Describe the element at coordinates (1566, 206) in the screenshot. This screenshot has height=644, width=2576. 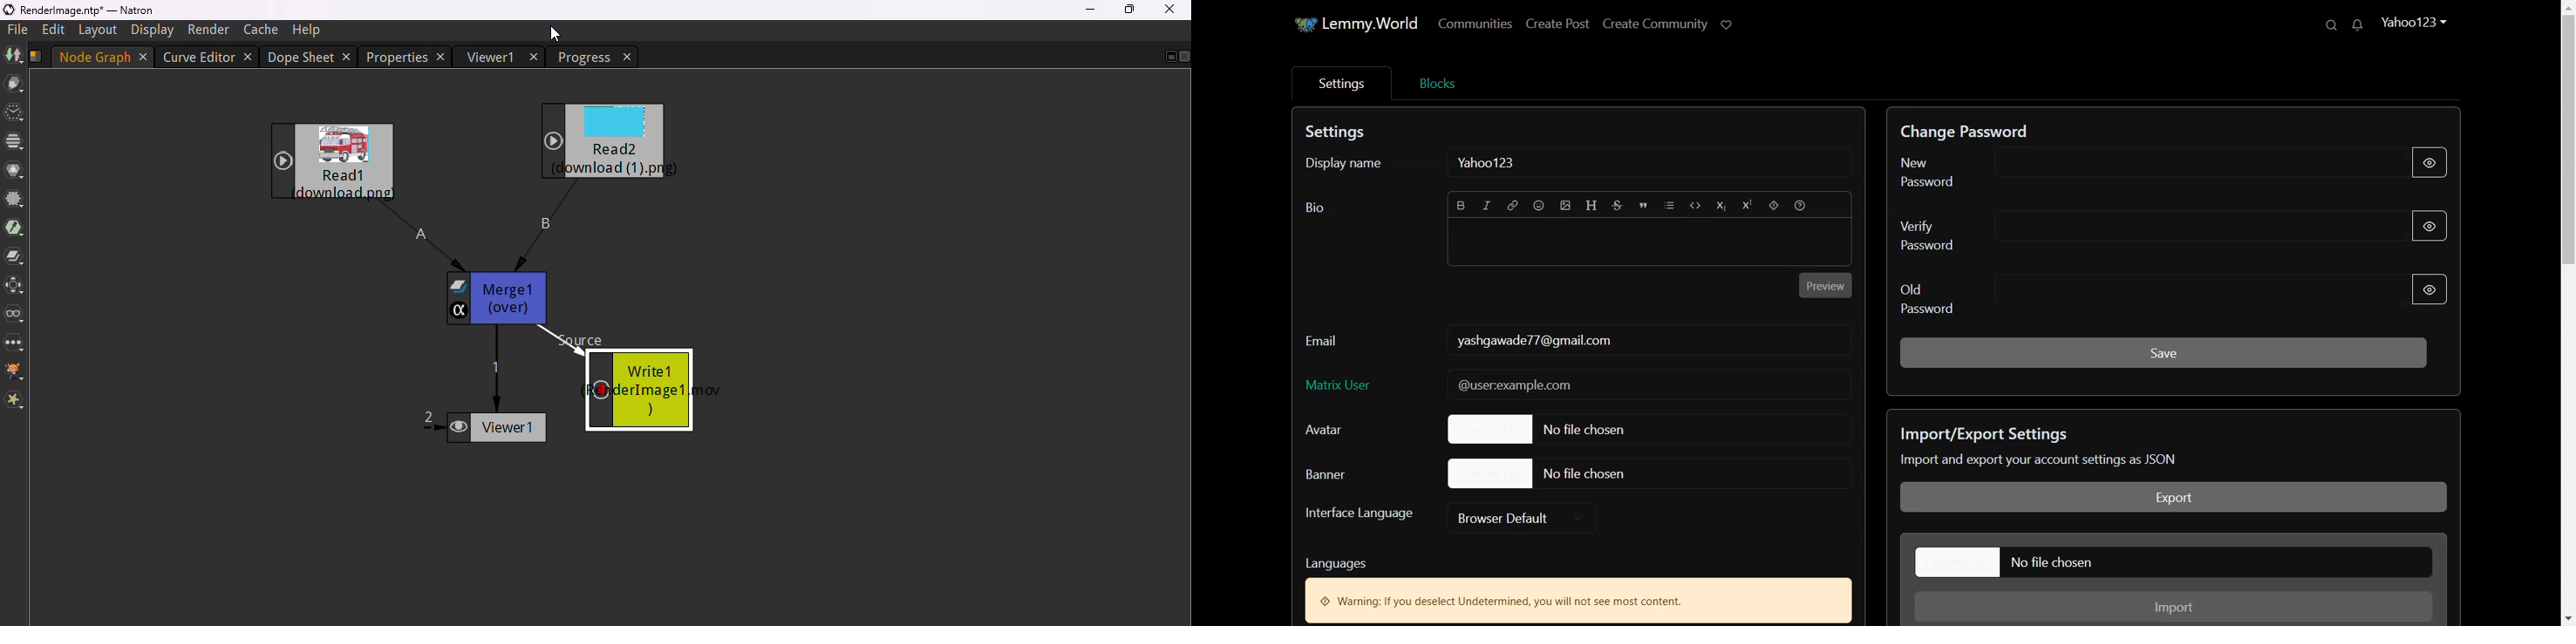
I see `Upload picture` at that location.